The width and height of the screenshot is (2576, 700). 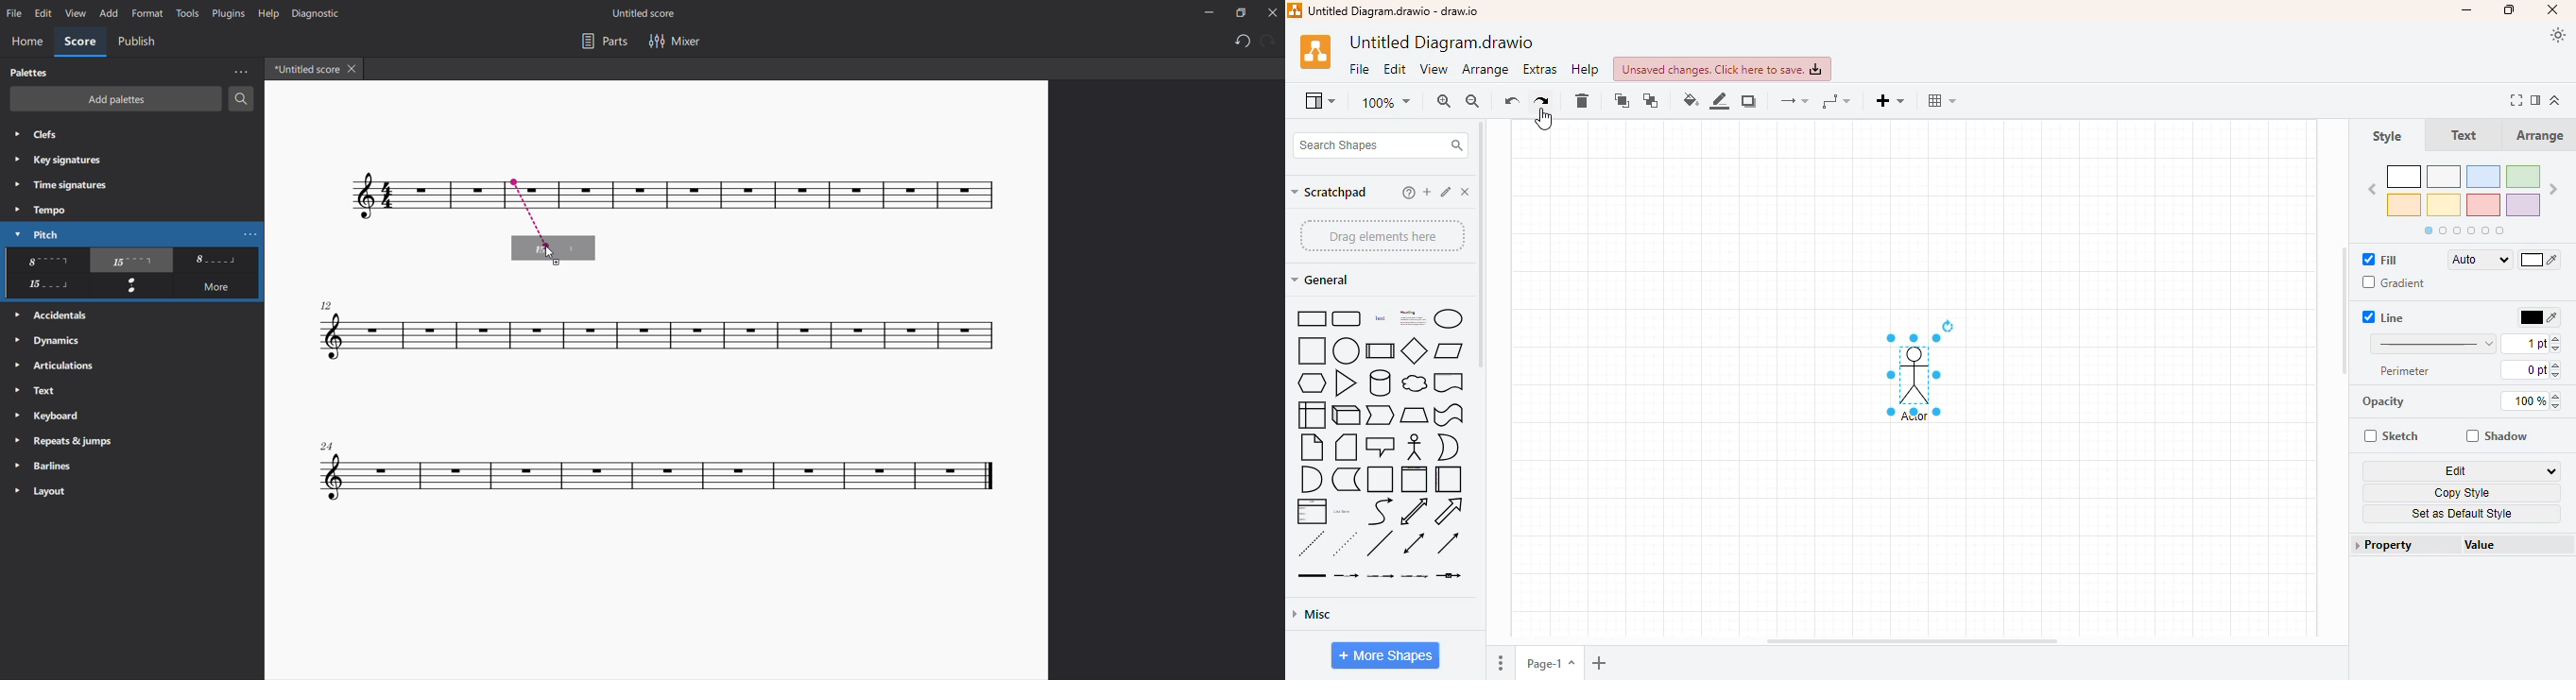 What do you see at coordinates (1241, 41) in the screenshot?
I see `undo` at bounding box center [1241, 41].